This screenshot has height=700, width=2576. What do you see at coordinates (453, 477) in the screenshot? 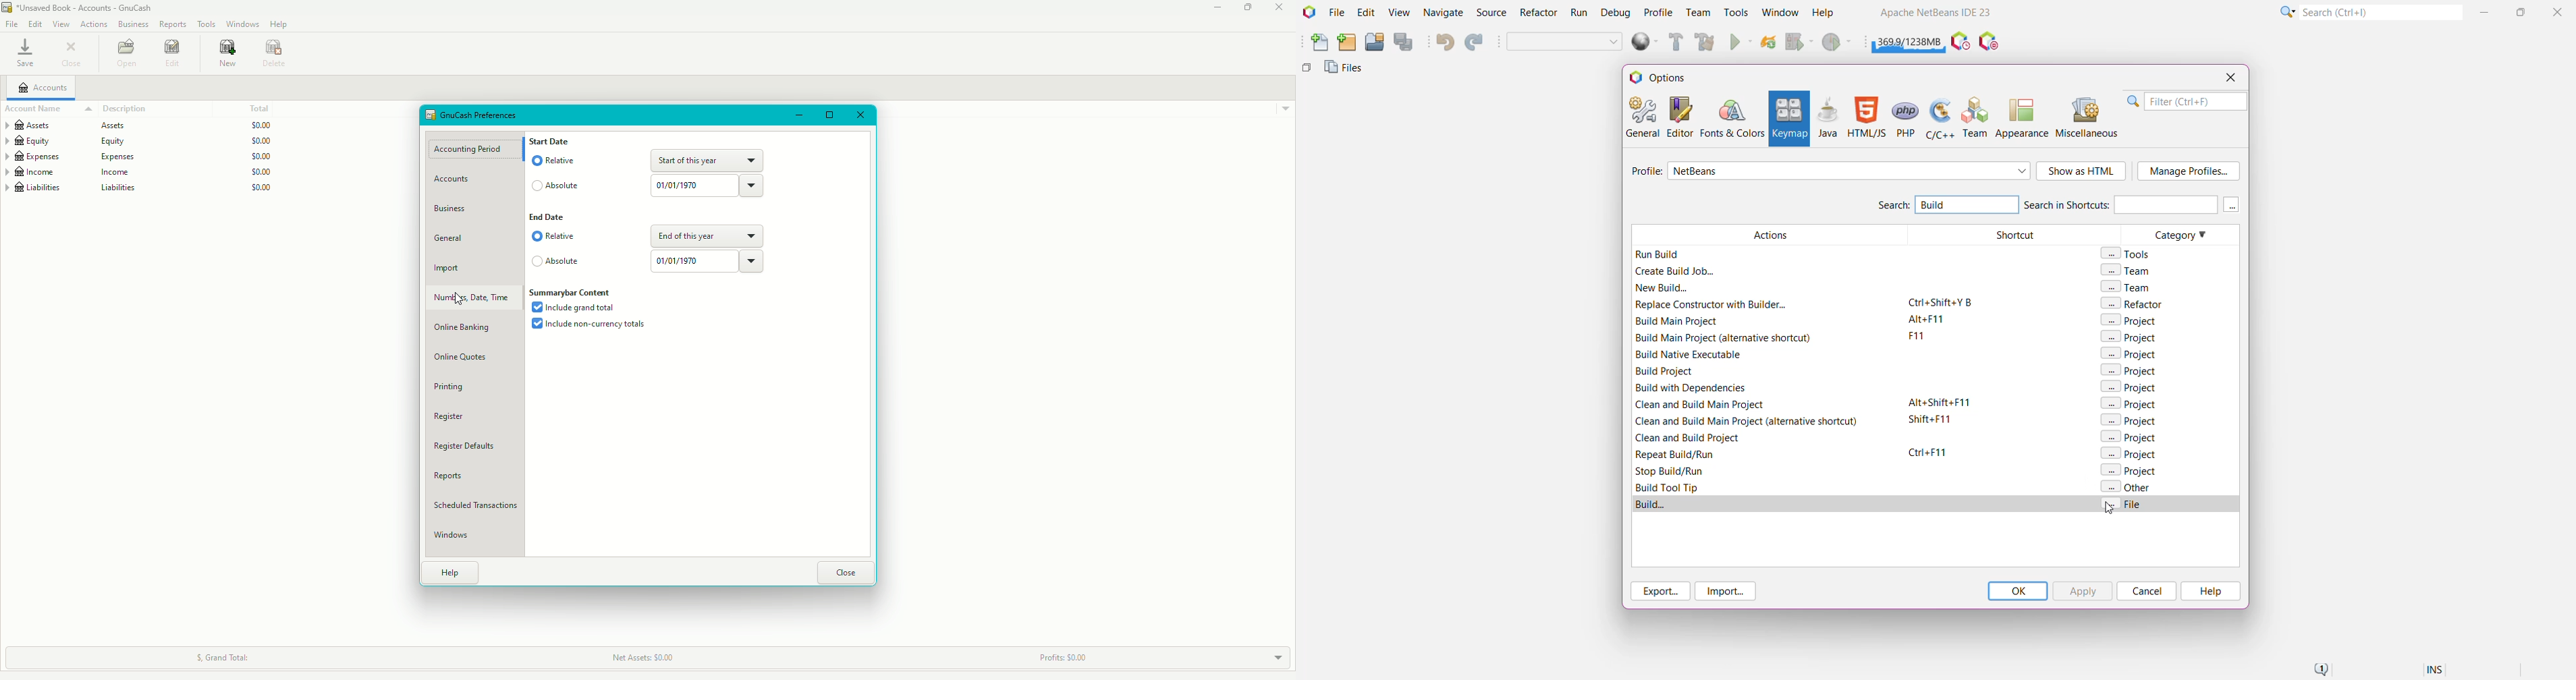
I see `Reports` at bounding box center [453, 477].